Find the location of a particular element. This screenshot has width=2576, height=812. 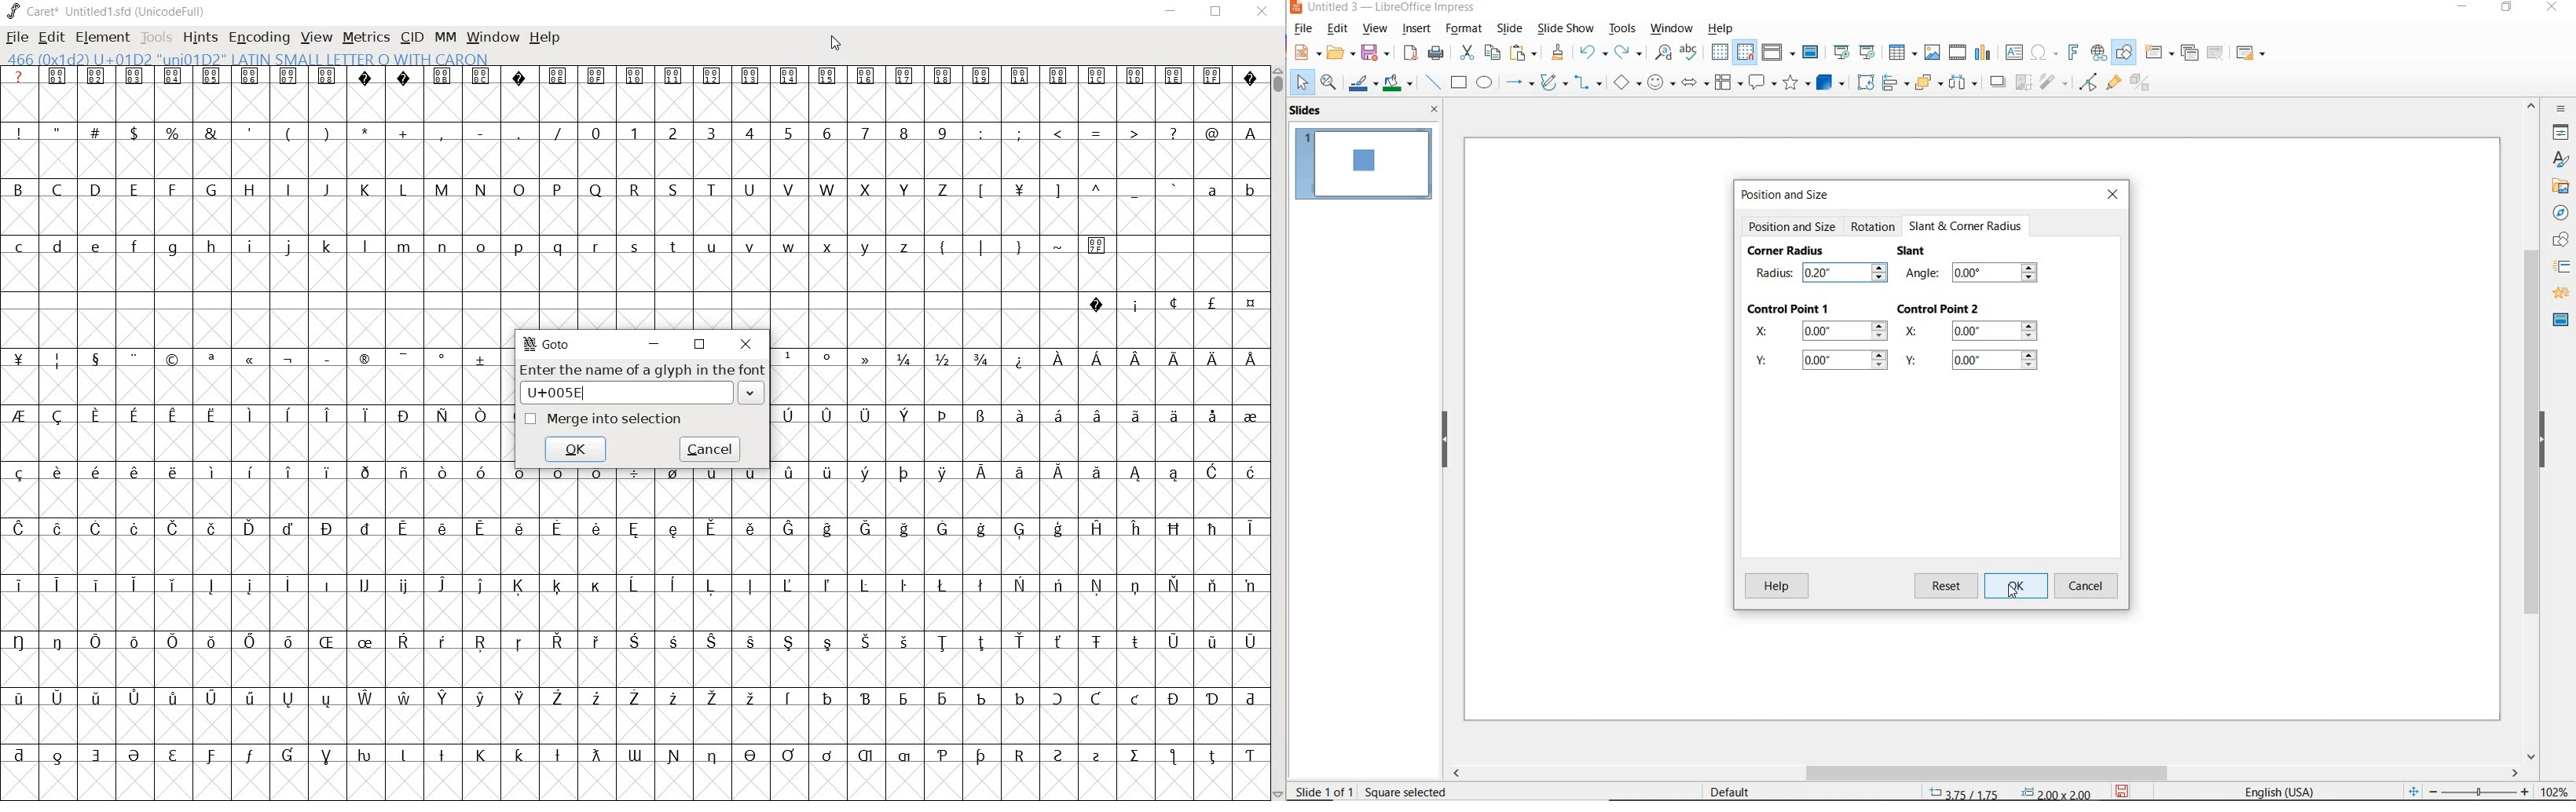

save is located at coordinates (1377, 53).